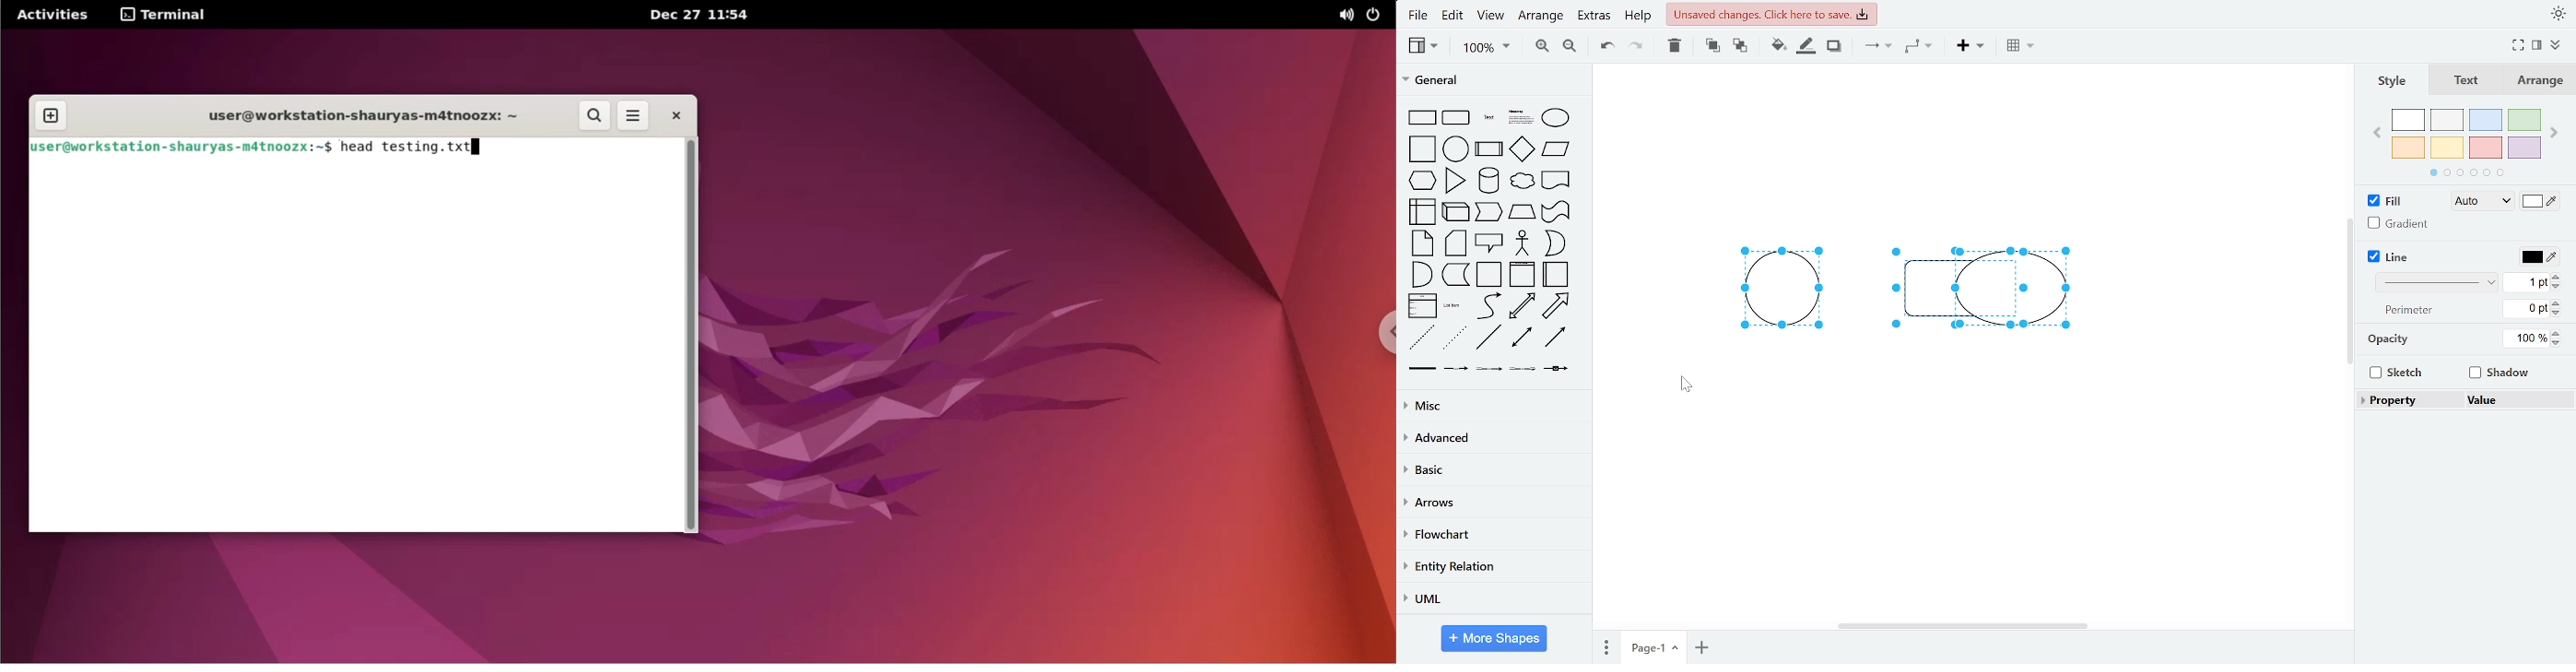 This screenshot has height=672, width=2576. I want to click on menu options, so click(634, 115).